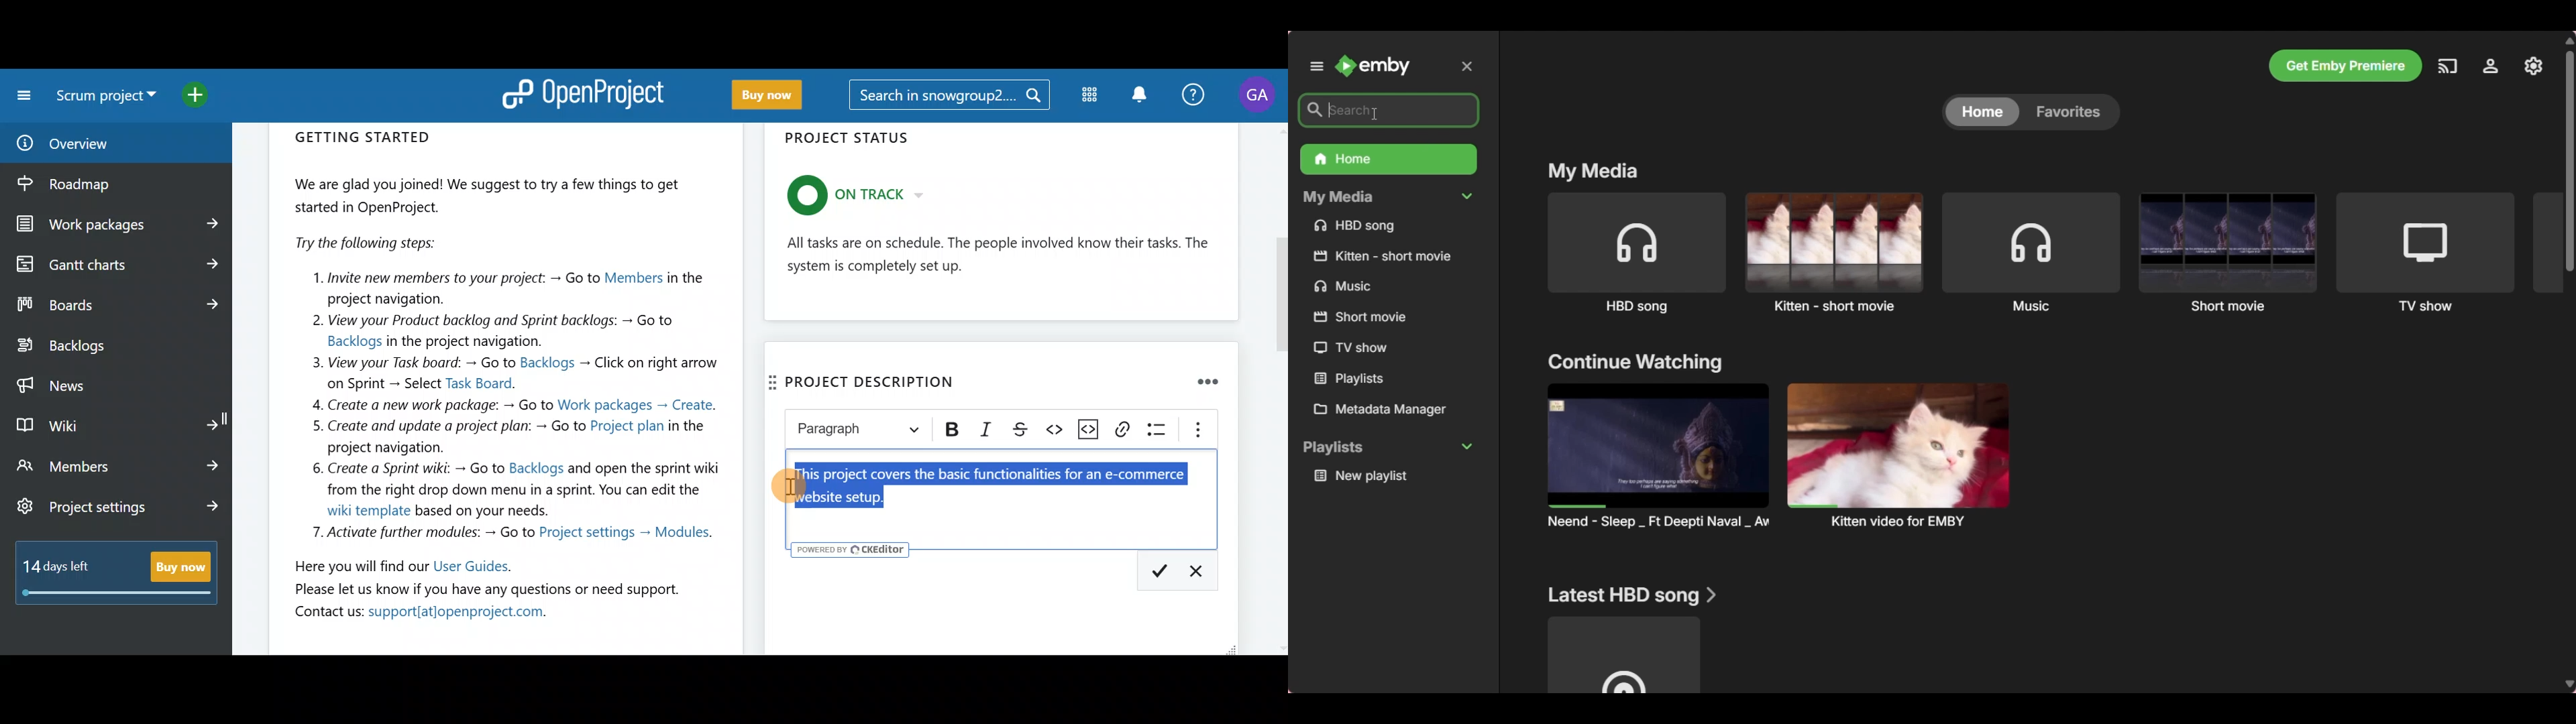  What do you see at coordinates (1158, 435) in the screenshot?
I see `Bulleted list` at bounding box center [1158, 435].